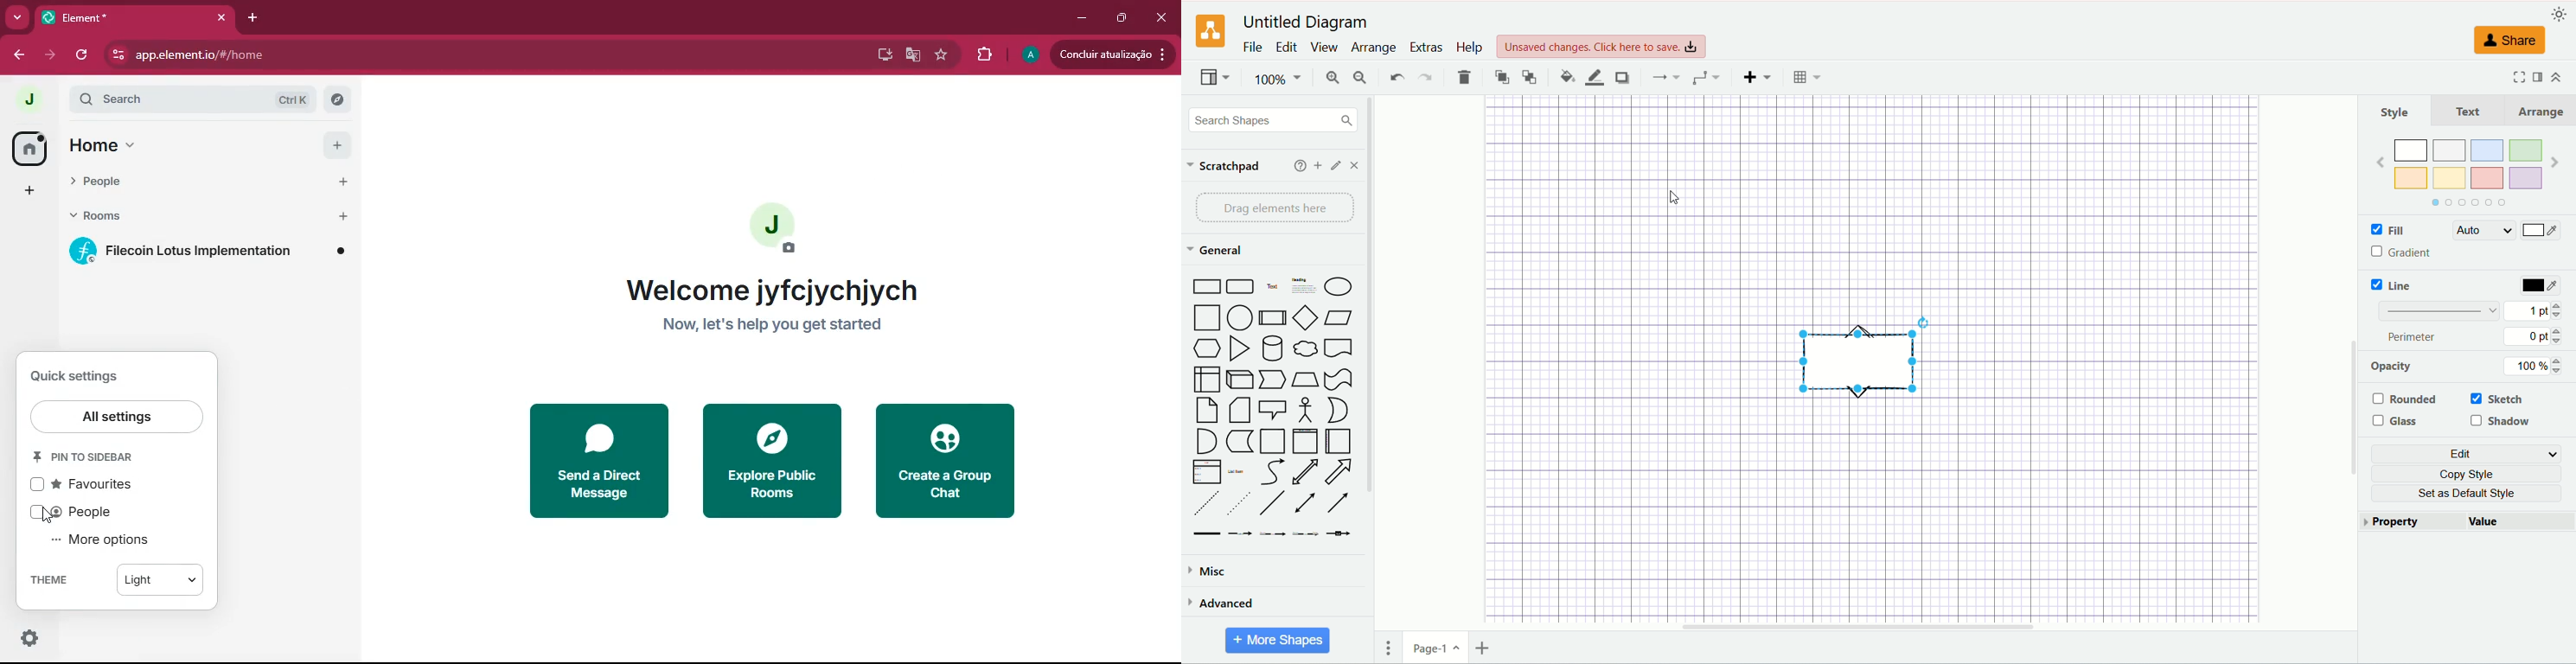 The image size is (2576, 672). What do you see at coordinates (1206, 316) in the screenshot?
I see `Square` at bounding box center [1206, 316].